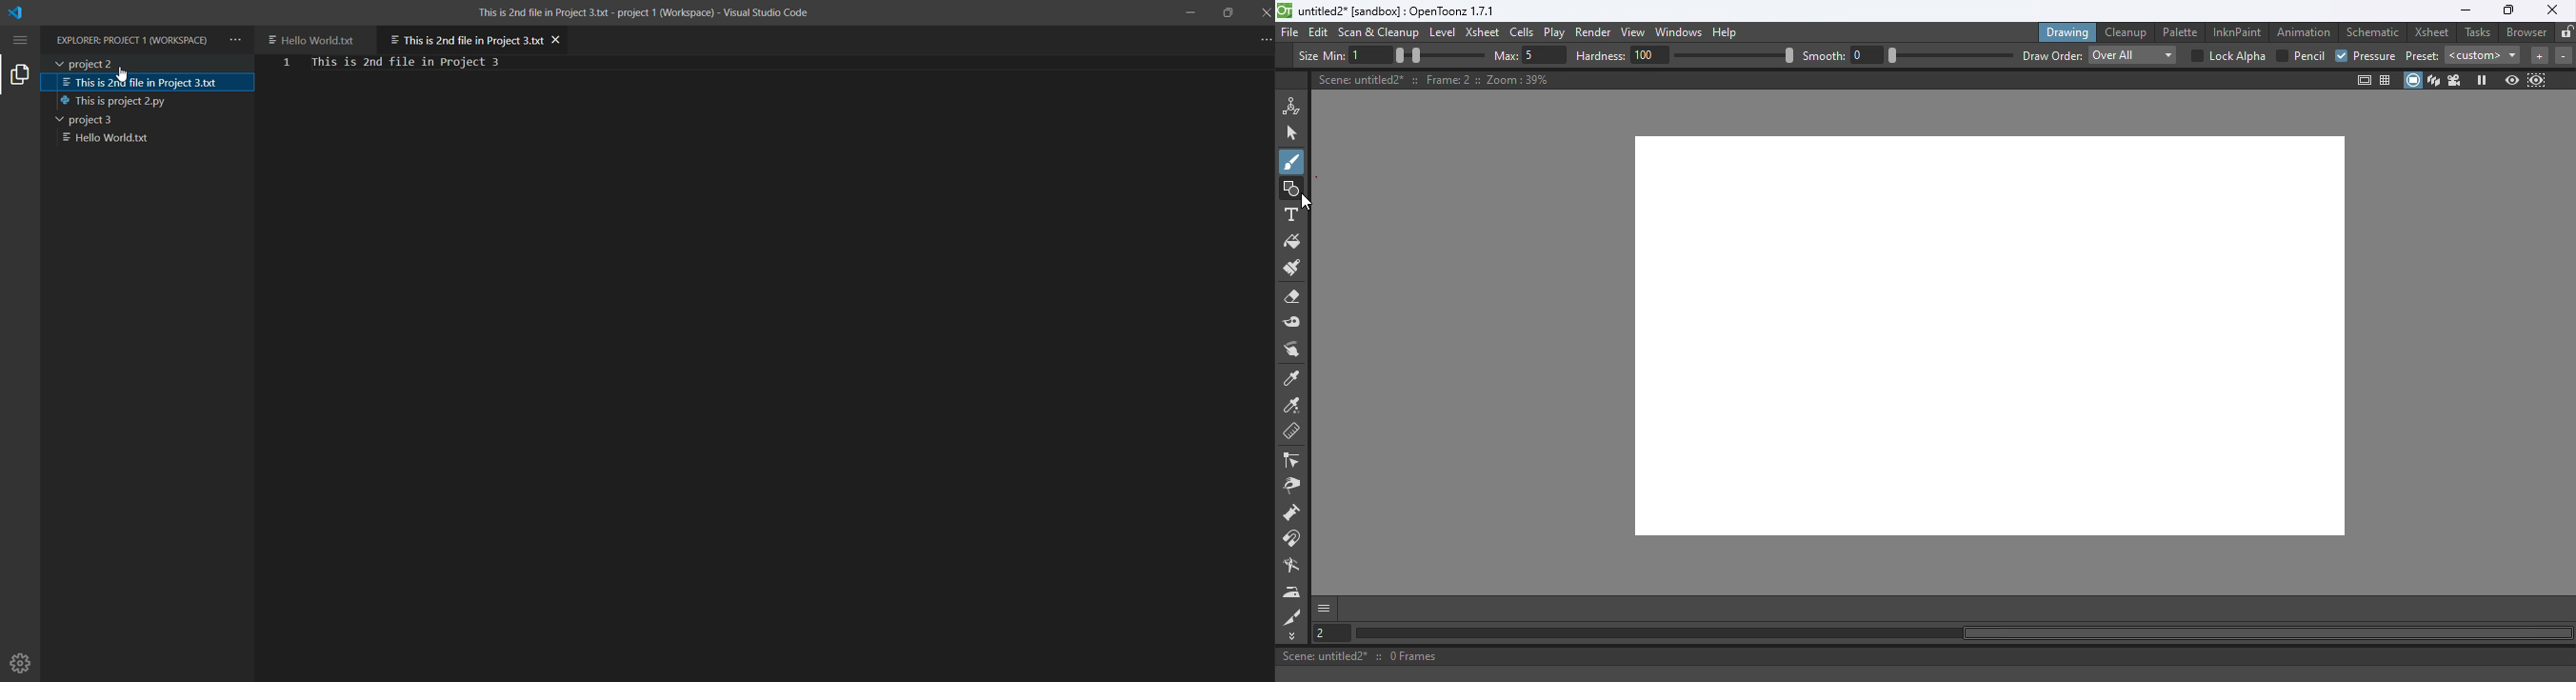 The image size is (2576, 700). Describe the element at coordinates (2564, 56) in the screenshot. I see `decrease` at that location.